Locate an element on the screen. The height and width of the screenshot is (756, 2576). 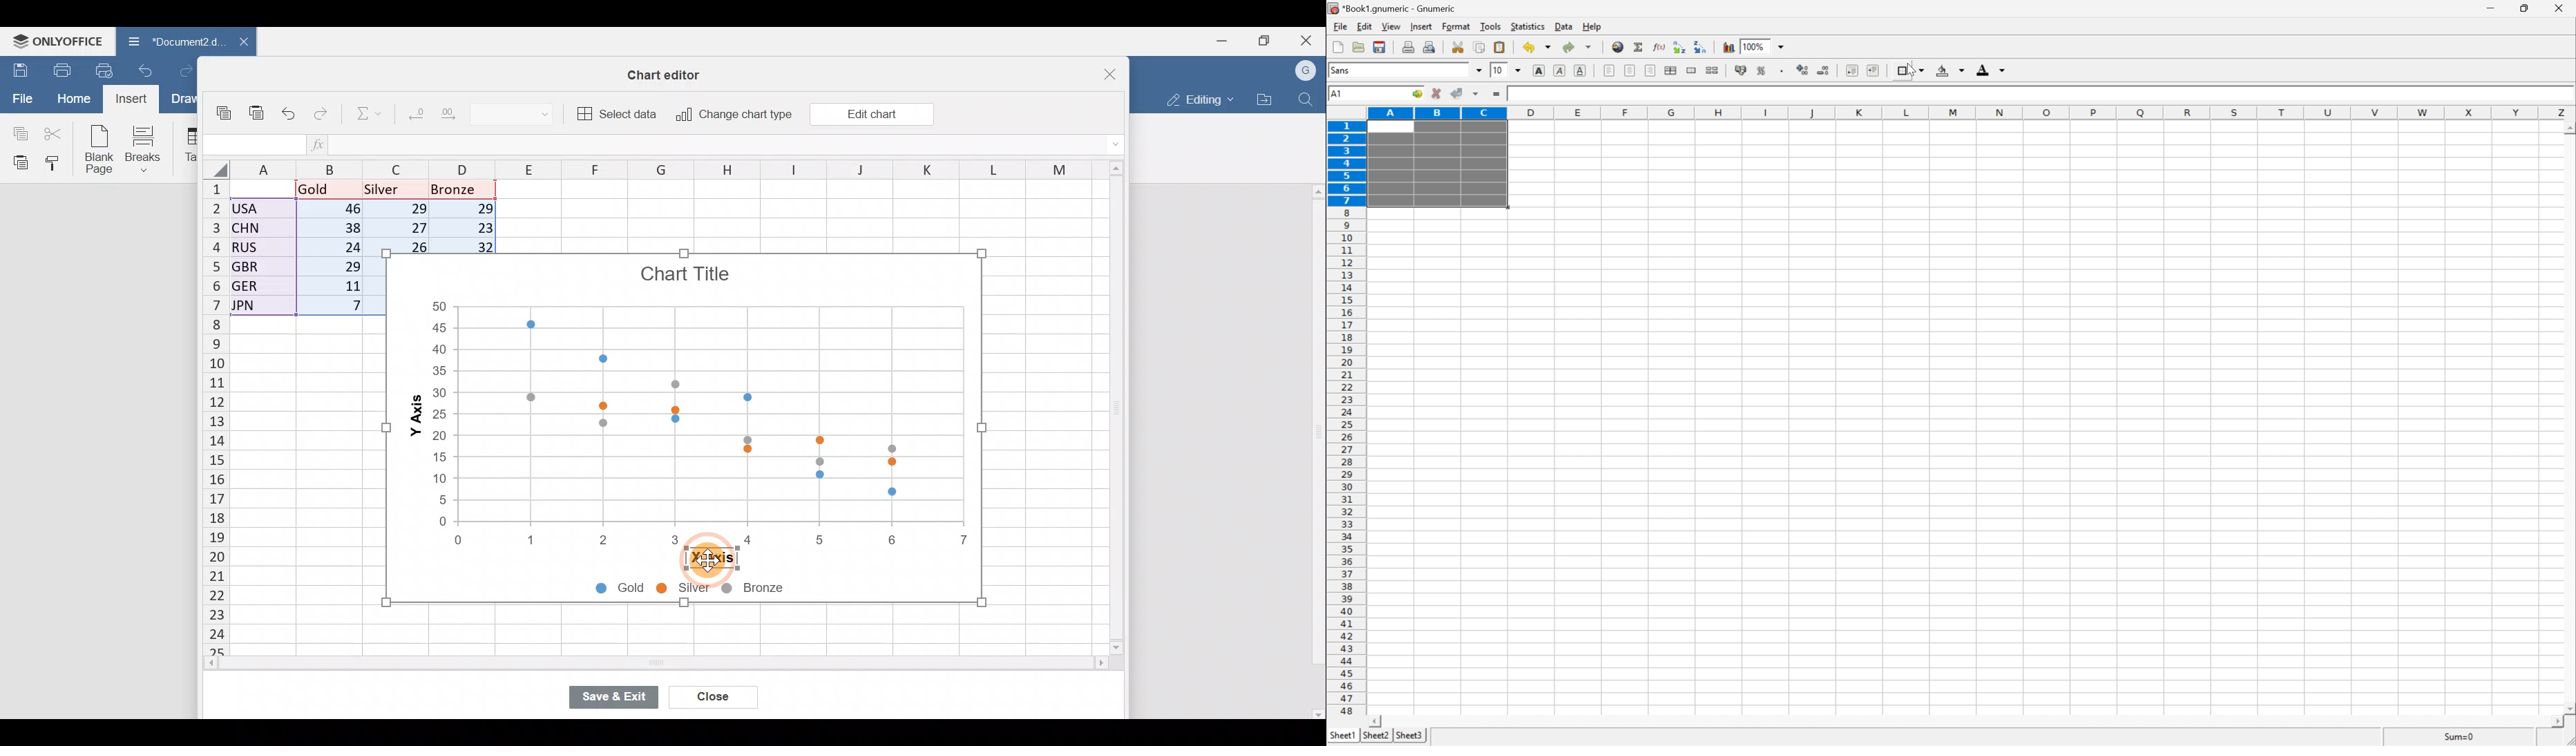
Redo is located at coordinates (322, 111).